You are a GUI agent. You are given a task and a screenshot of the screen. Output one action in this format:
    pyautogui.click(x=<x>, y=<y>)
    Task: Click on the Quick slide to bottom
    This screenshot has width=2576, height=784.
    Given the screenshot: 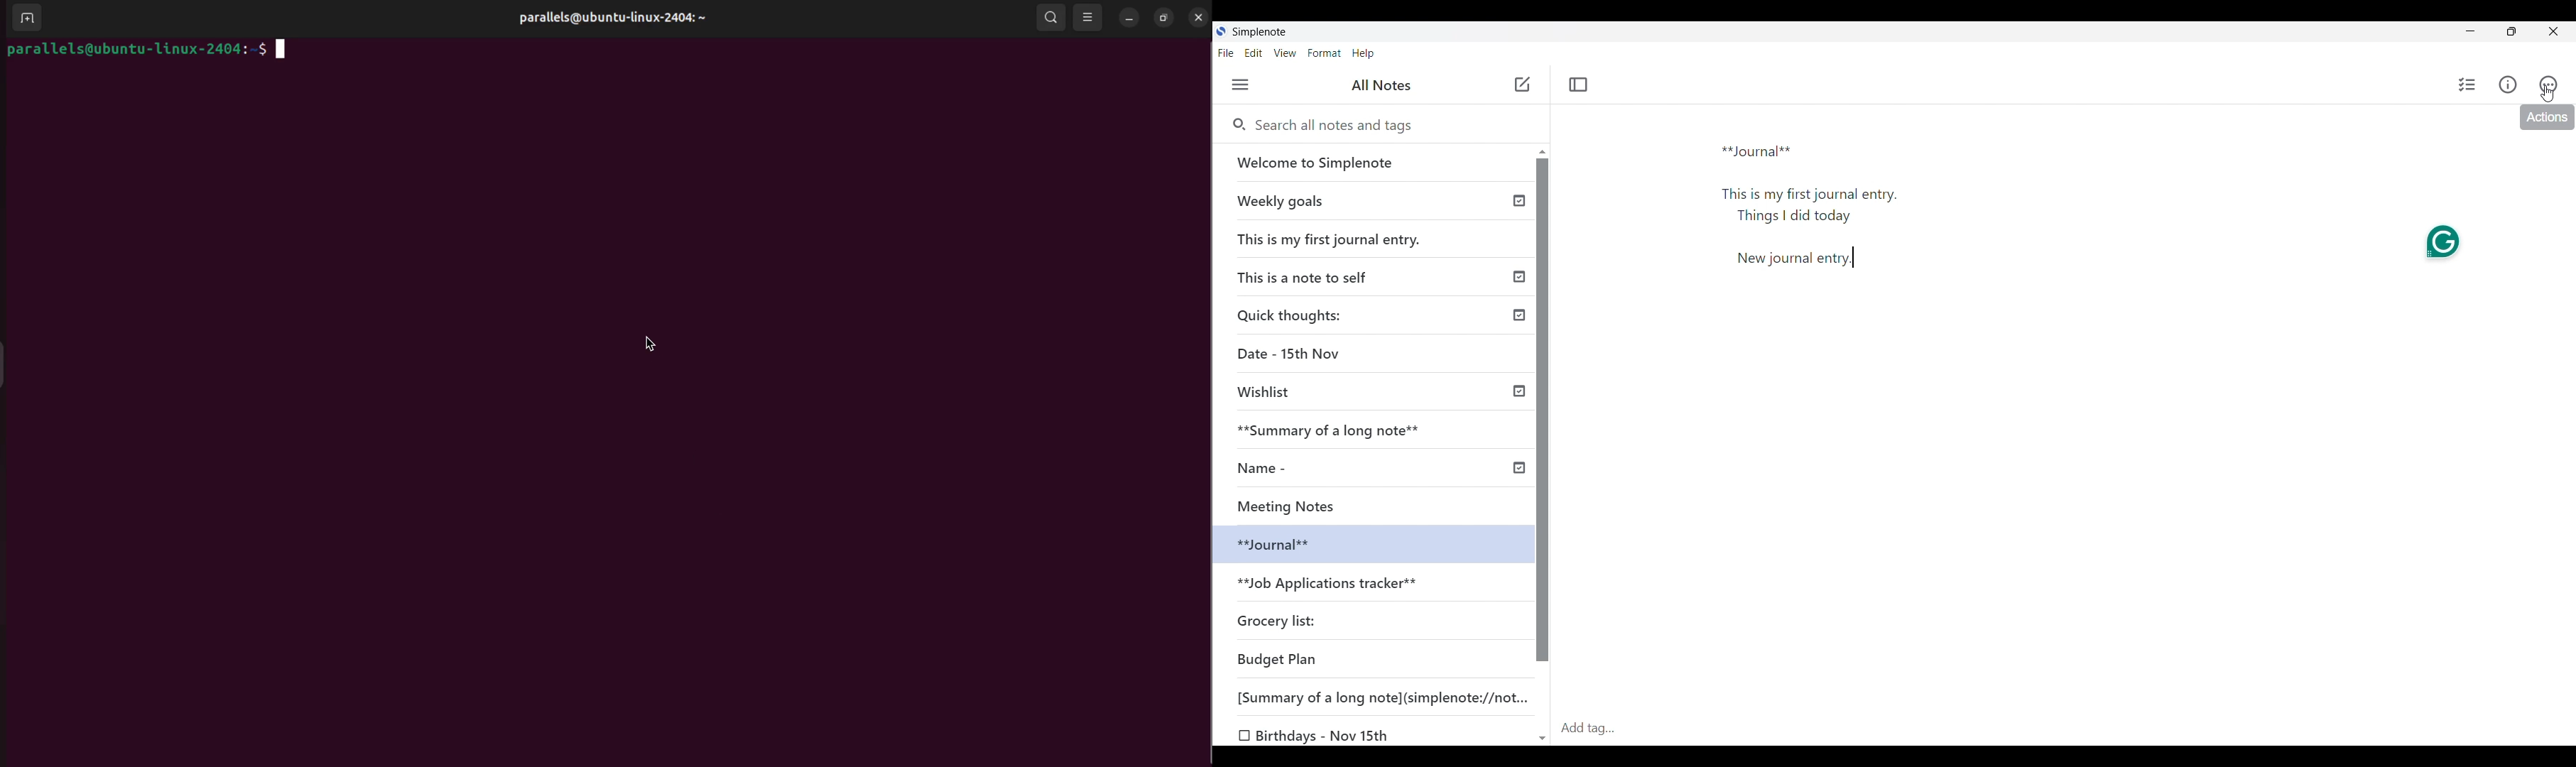 What is the action you would take?
    pyautogui.click(x=1543, y=739)
    